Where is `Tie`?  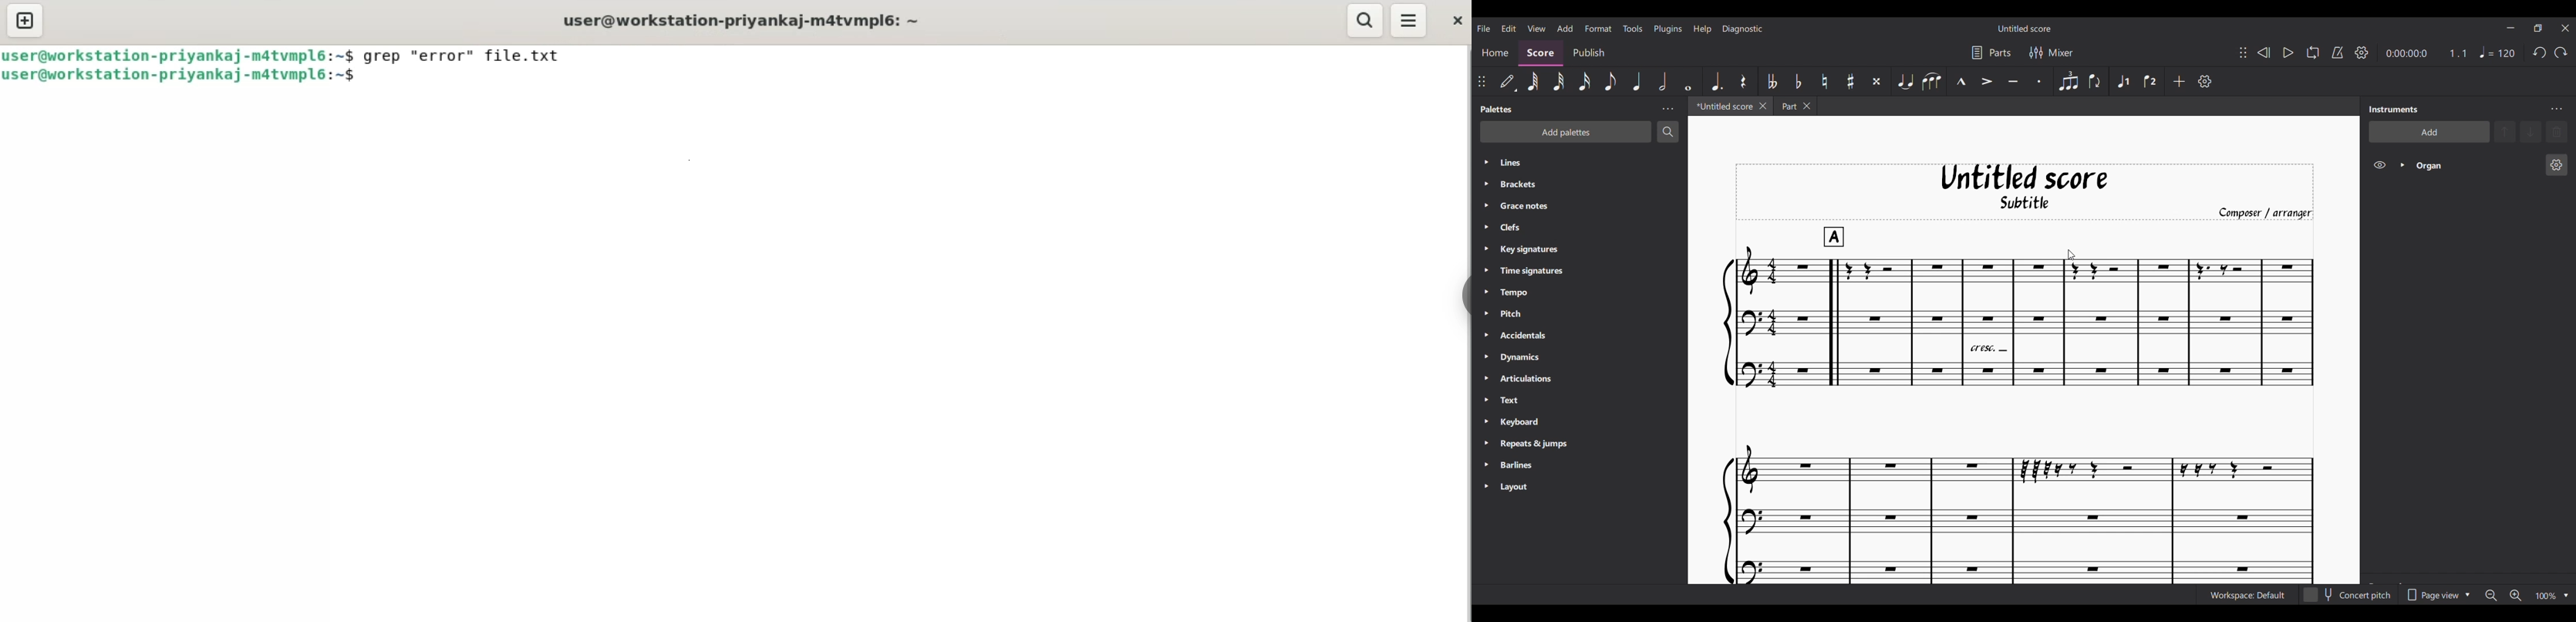
Tie is located at coordinates (1906, 81).